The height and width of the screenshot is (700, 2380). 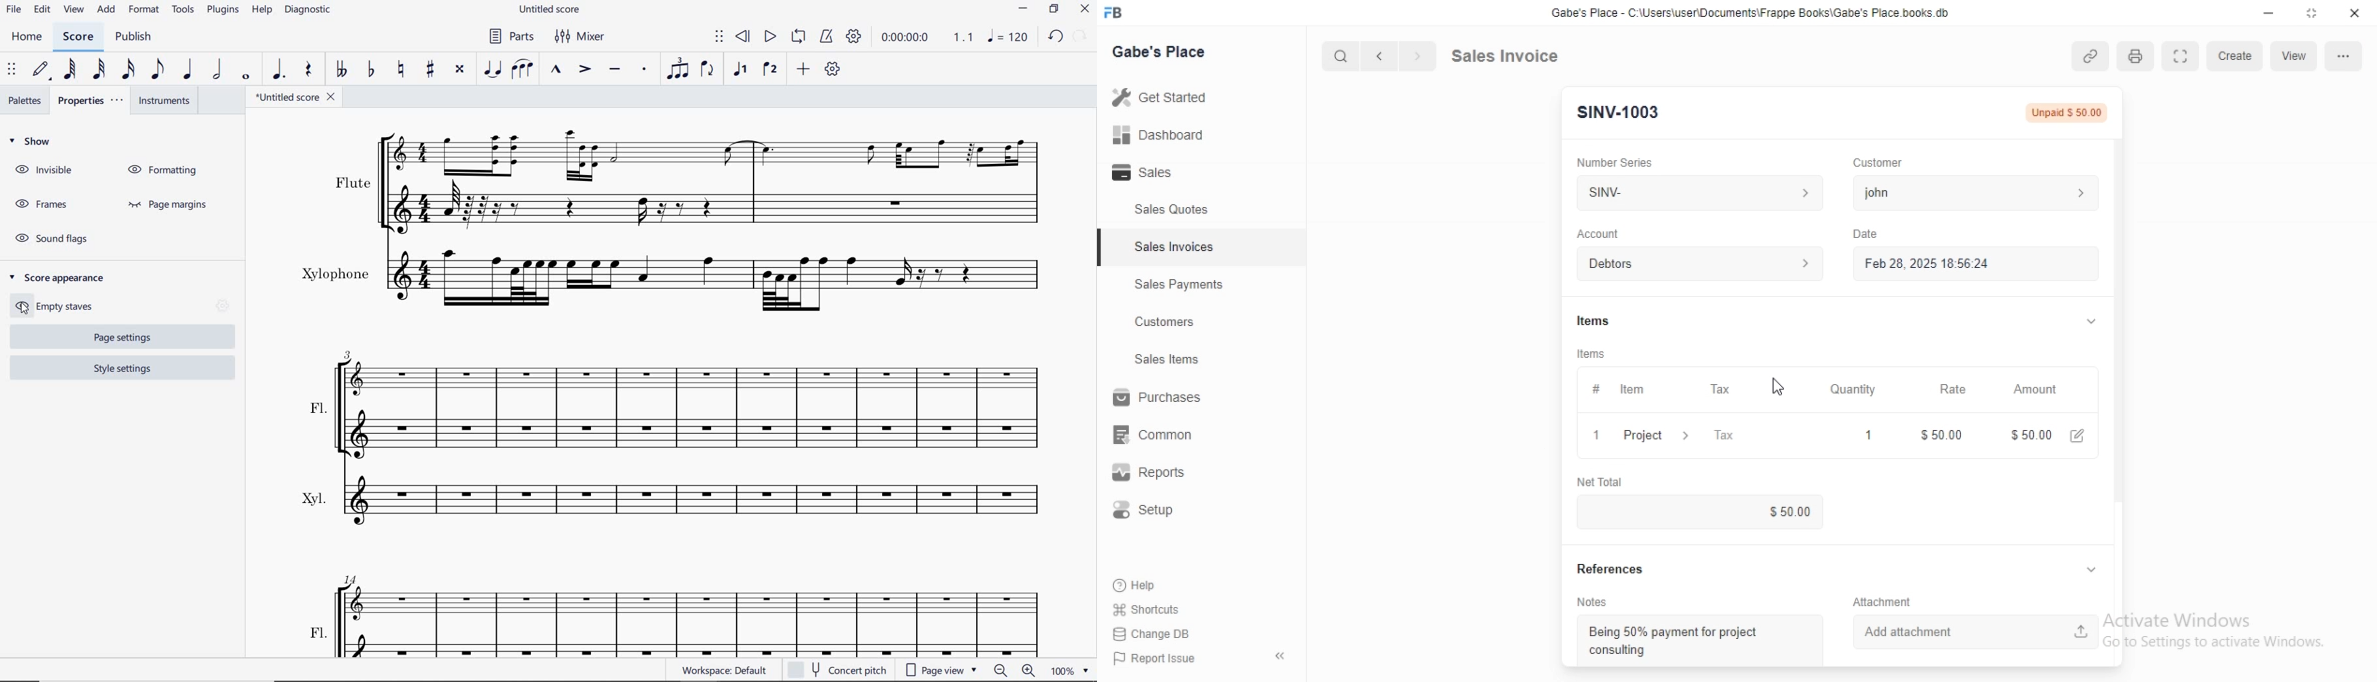 What do you see at coordinates (1852, 389) in the screenshot?
I see `‘Quantity` at bounding box center [1852, 389].